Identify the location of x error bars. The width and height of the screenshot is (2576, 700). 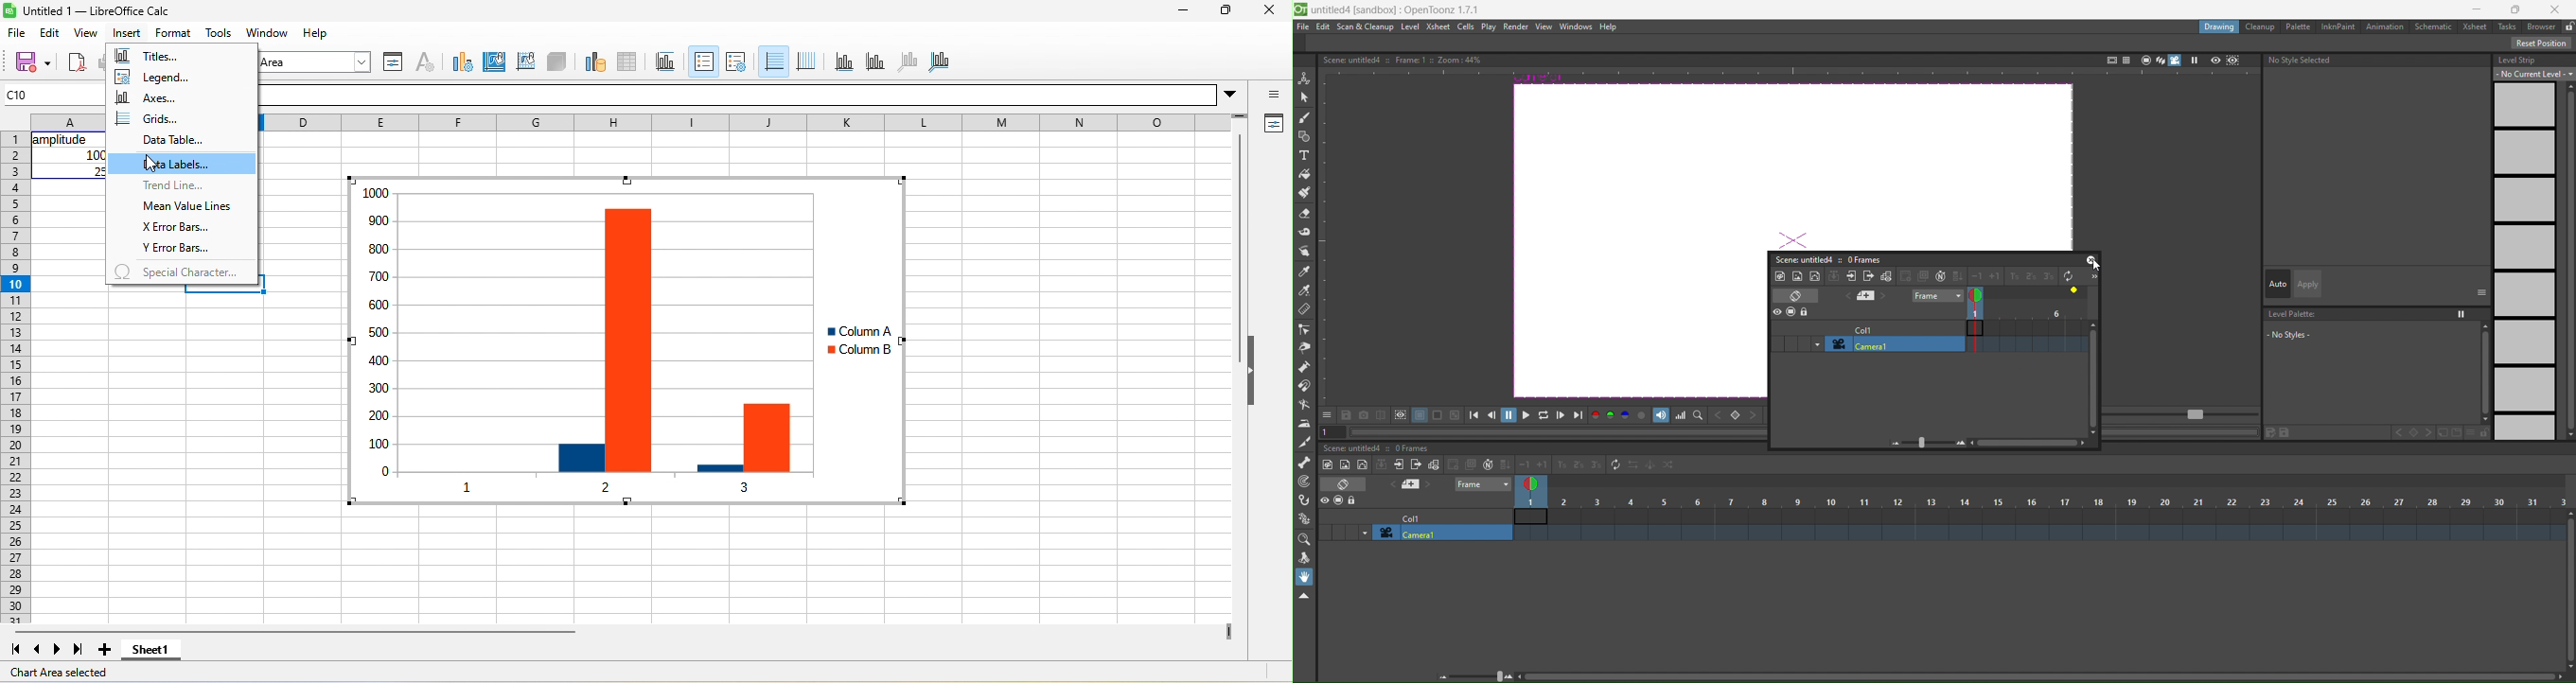
(185, 230).